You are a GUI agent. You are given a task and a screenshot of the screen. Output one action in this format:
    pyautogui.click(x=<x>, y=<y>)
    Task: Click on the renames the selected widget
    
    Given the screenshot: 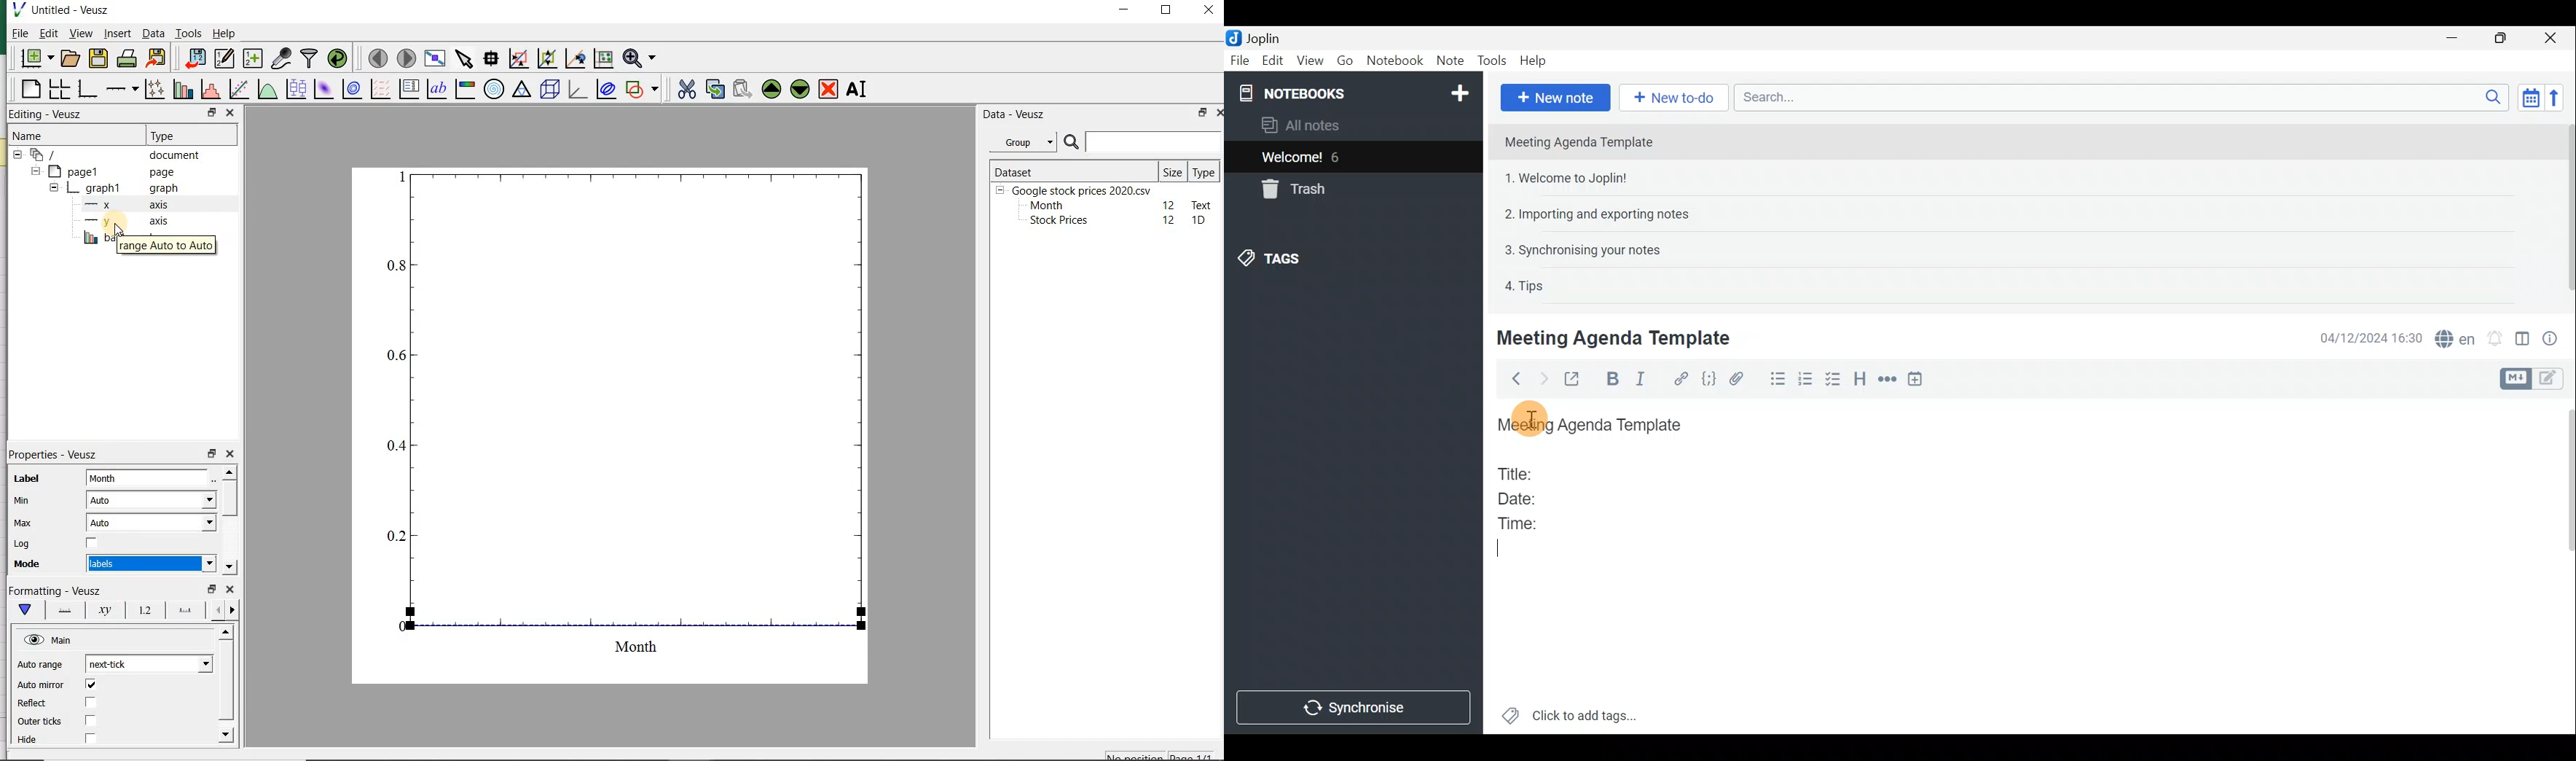 What is the action you would take?
    pyautogui.click(x=855, y=91)
    